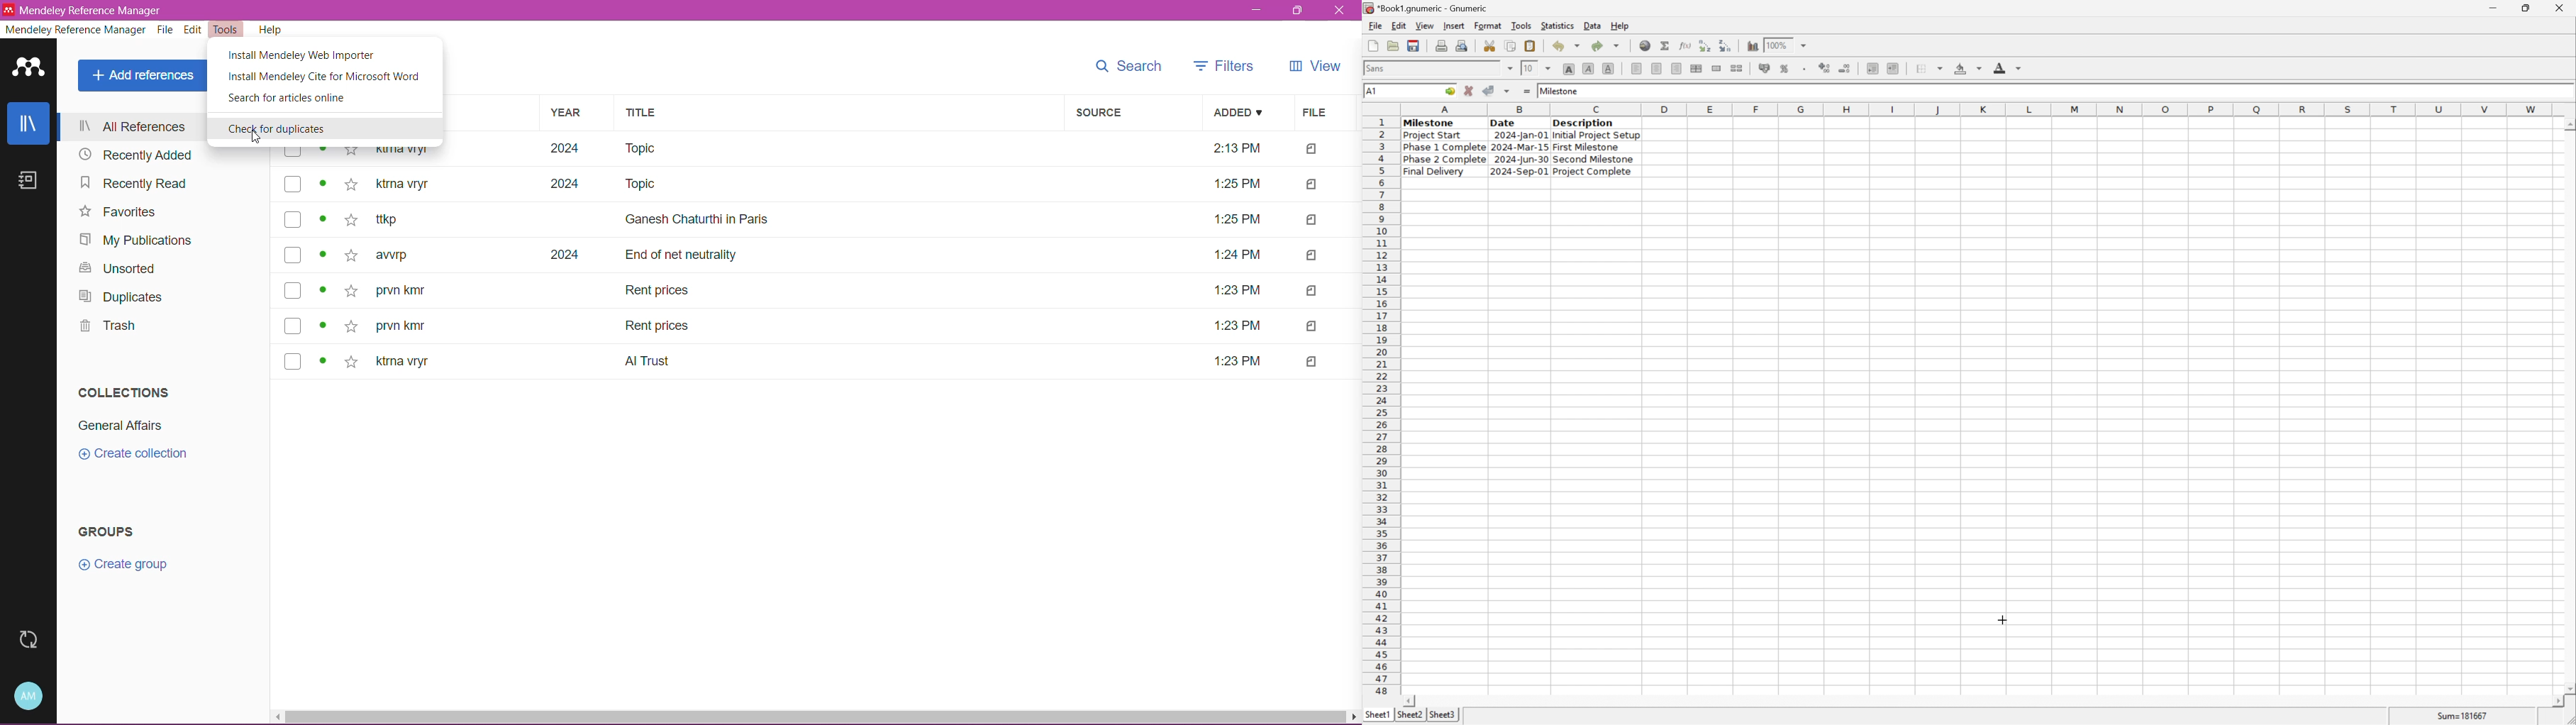  What do you see at coordinates (2464, 715) in the screenshot?
I see `Sum=181667` at bounding box center [2464, 715].